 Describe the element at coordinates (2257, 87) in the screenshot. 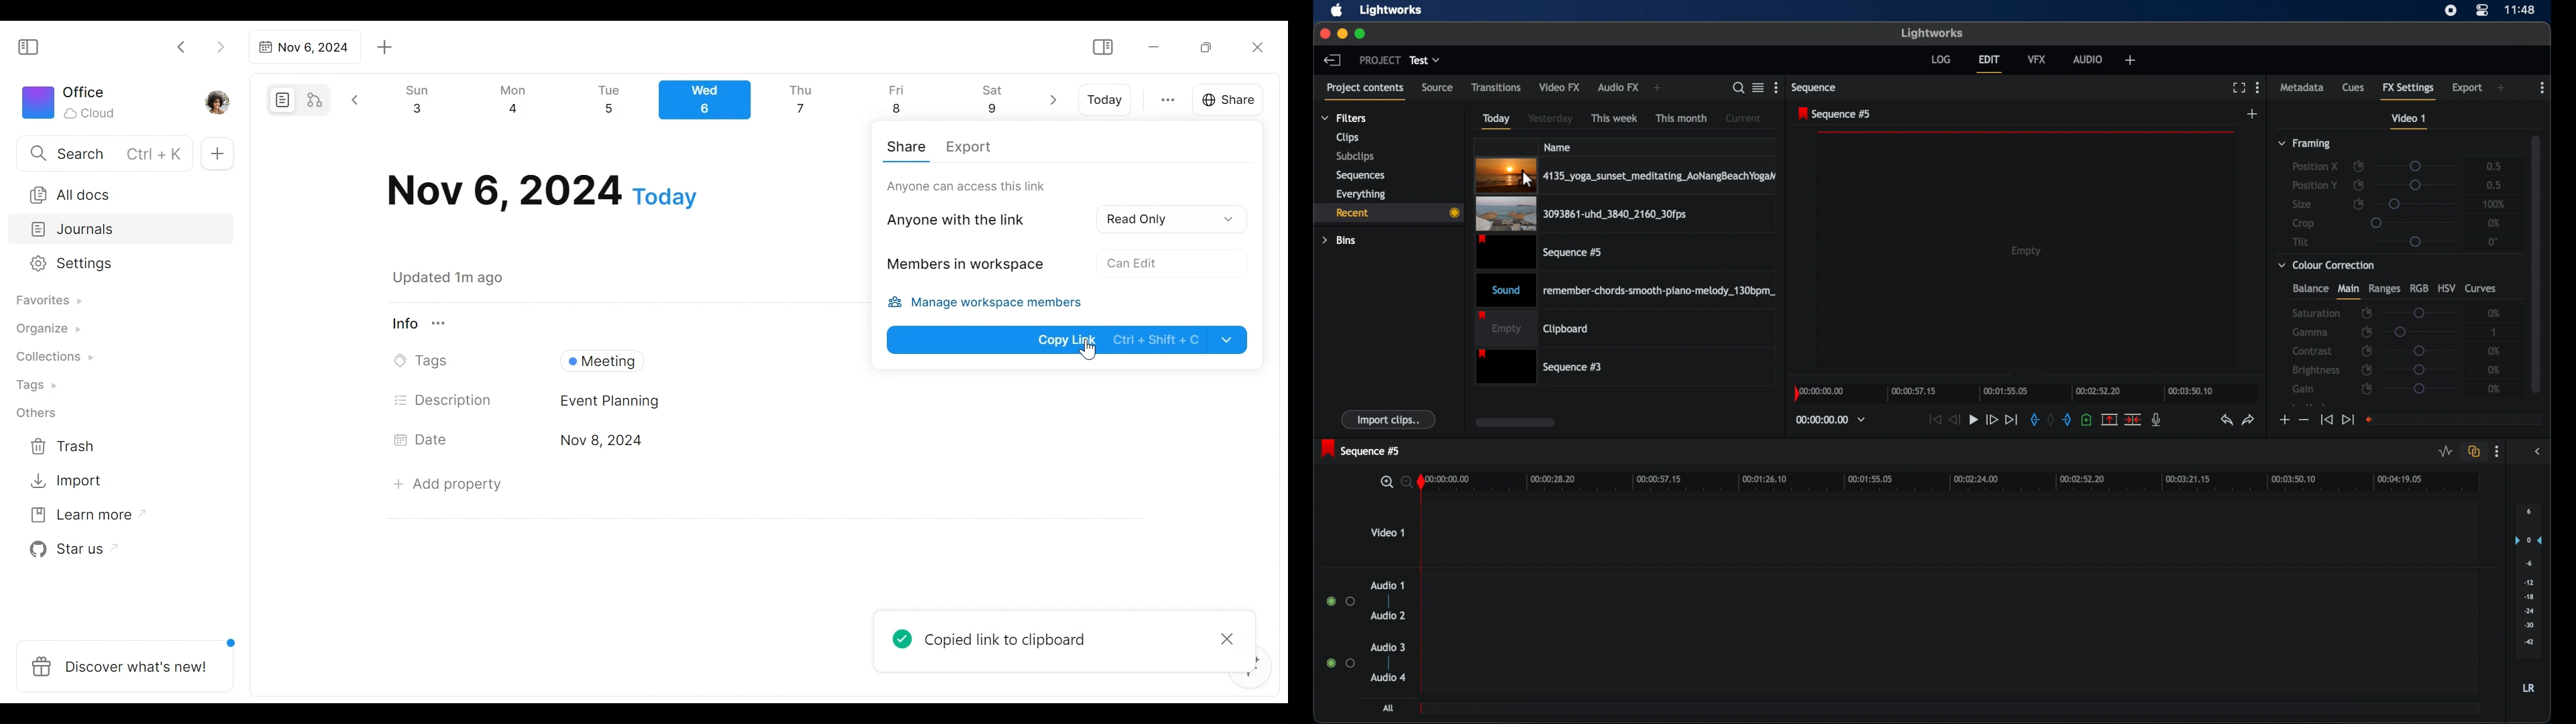

I see `more options` at that location.